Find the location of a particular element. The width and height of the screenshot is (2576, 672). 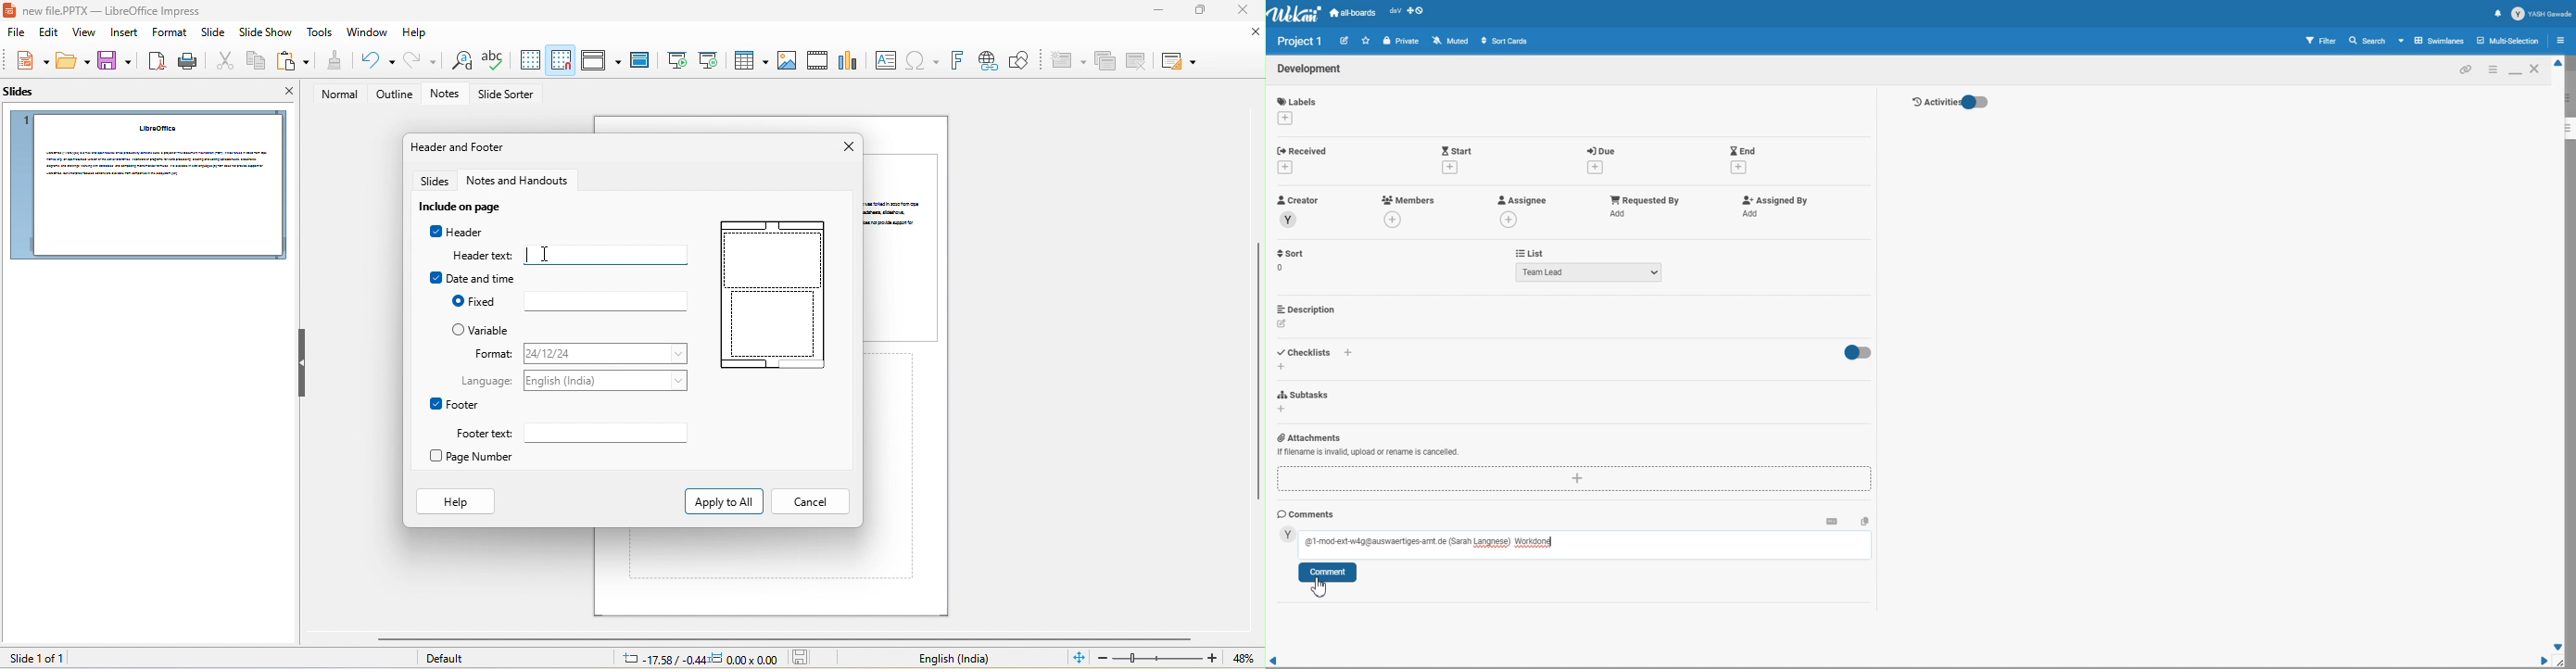

vertical scrollbar is located at coordinates (1257, 372).